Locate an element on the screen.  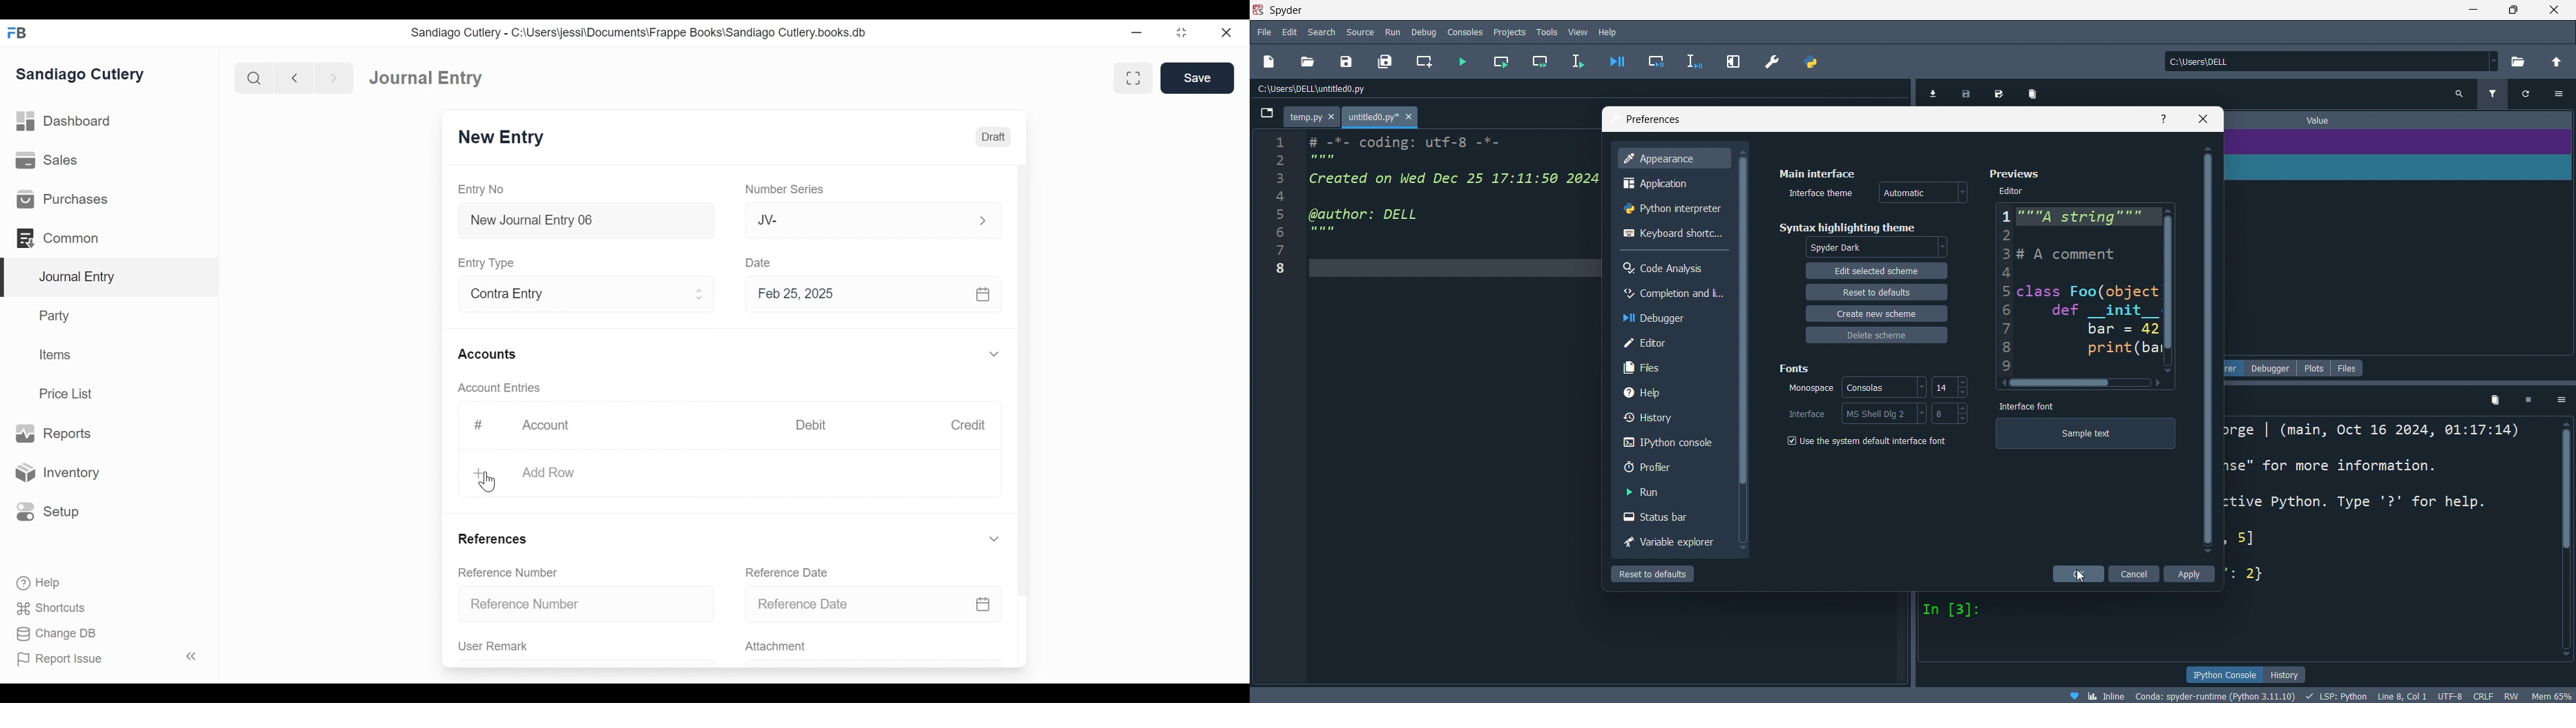
run lin is located at coordinates (1580, 61).